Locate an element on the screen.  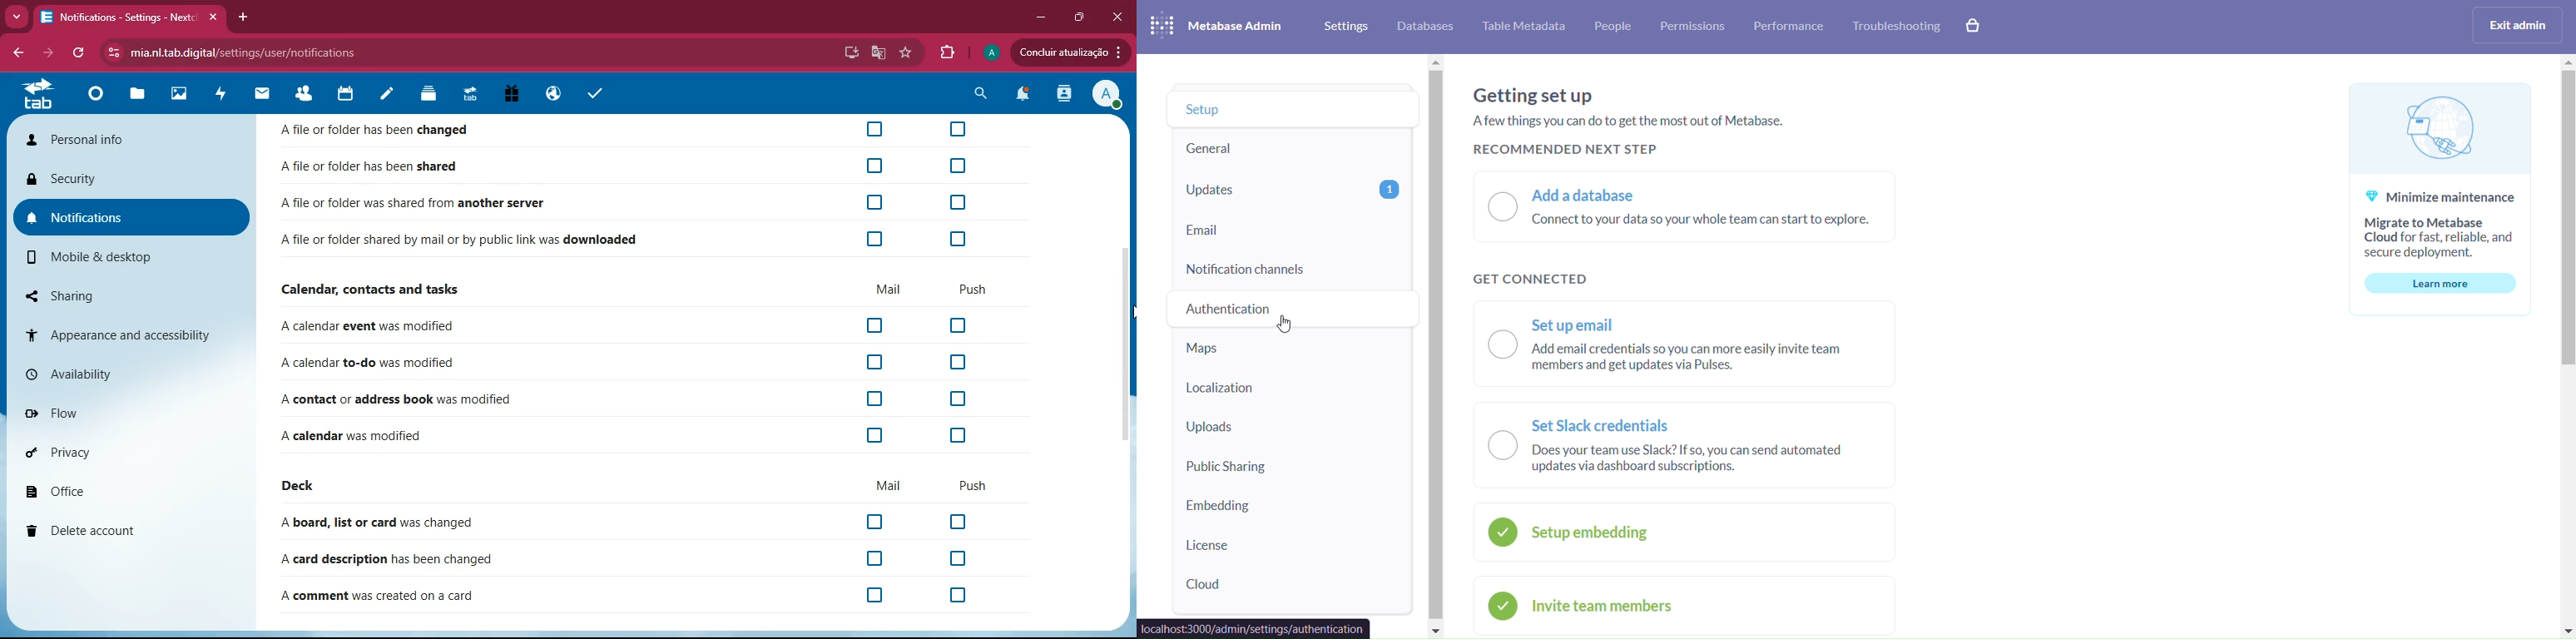
off is located at coordinates (874, 201).